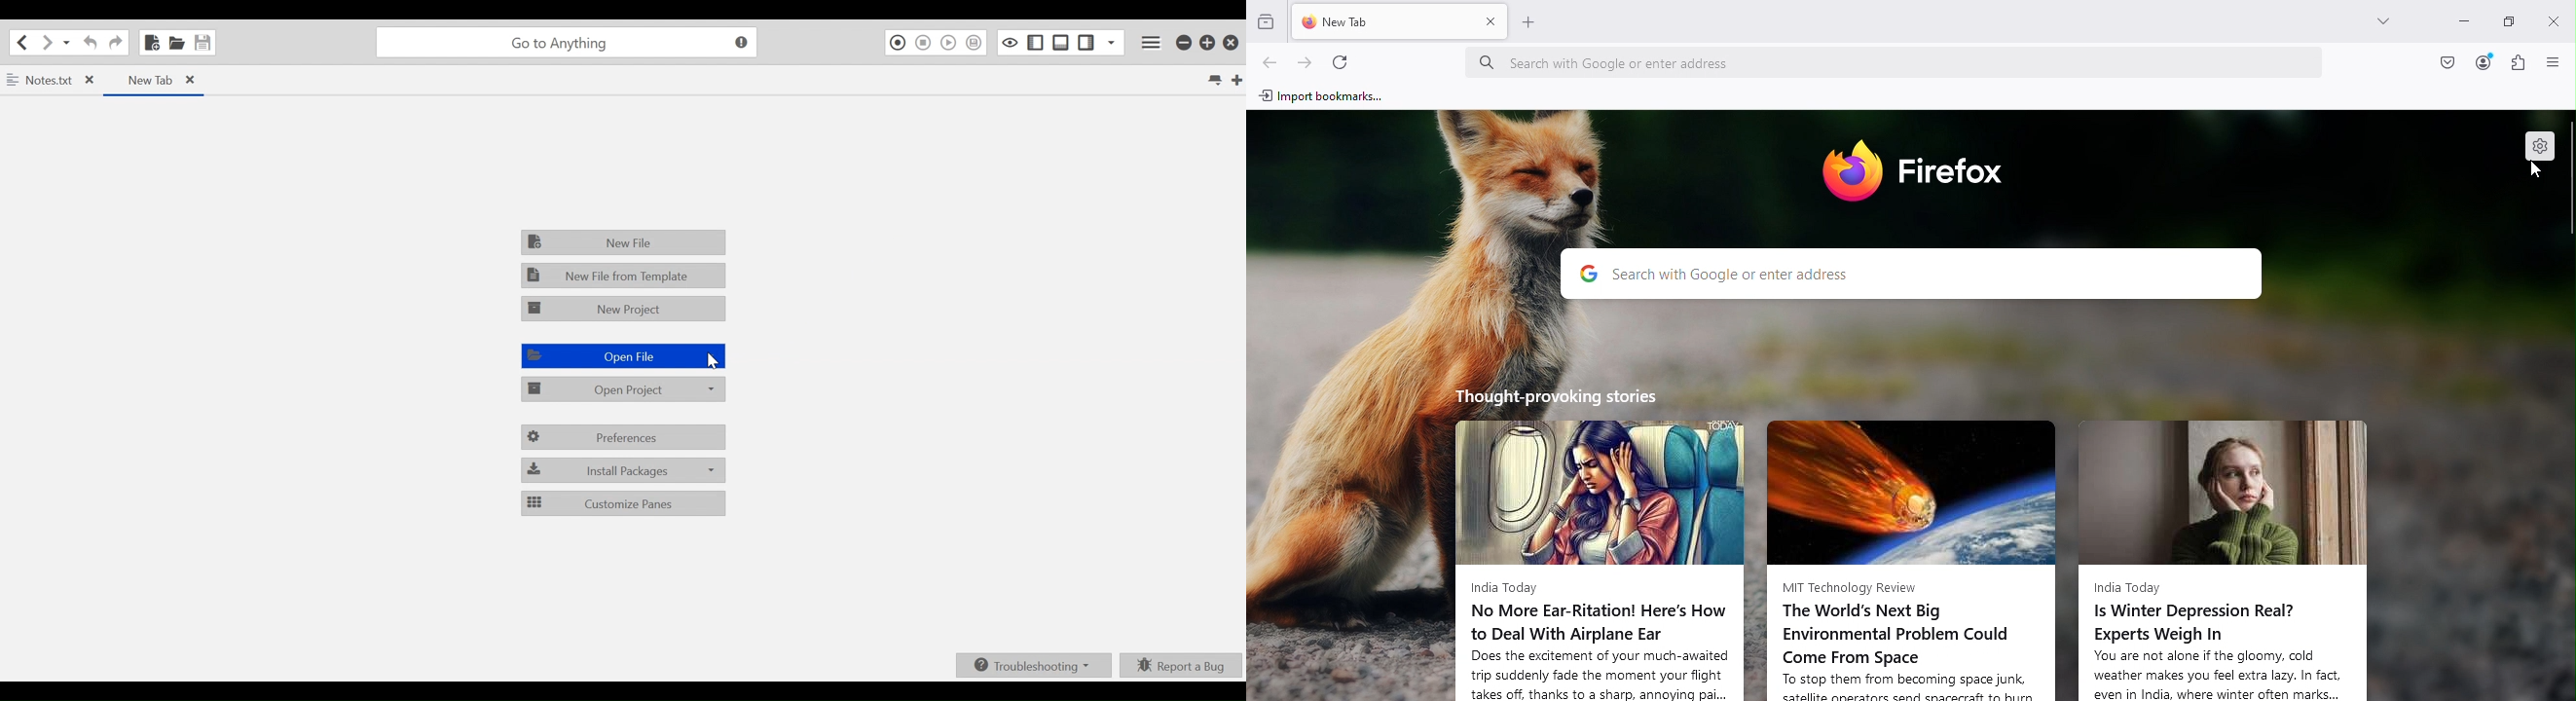  I want to click on Save Macro to Toolbox as Superscript, so click(975, 43).